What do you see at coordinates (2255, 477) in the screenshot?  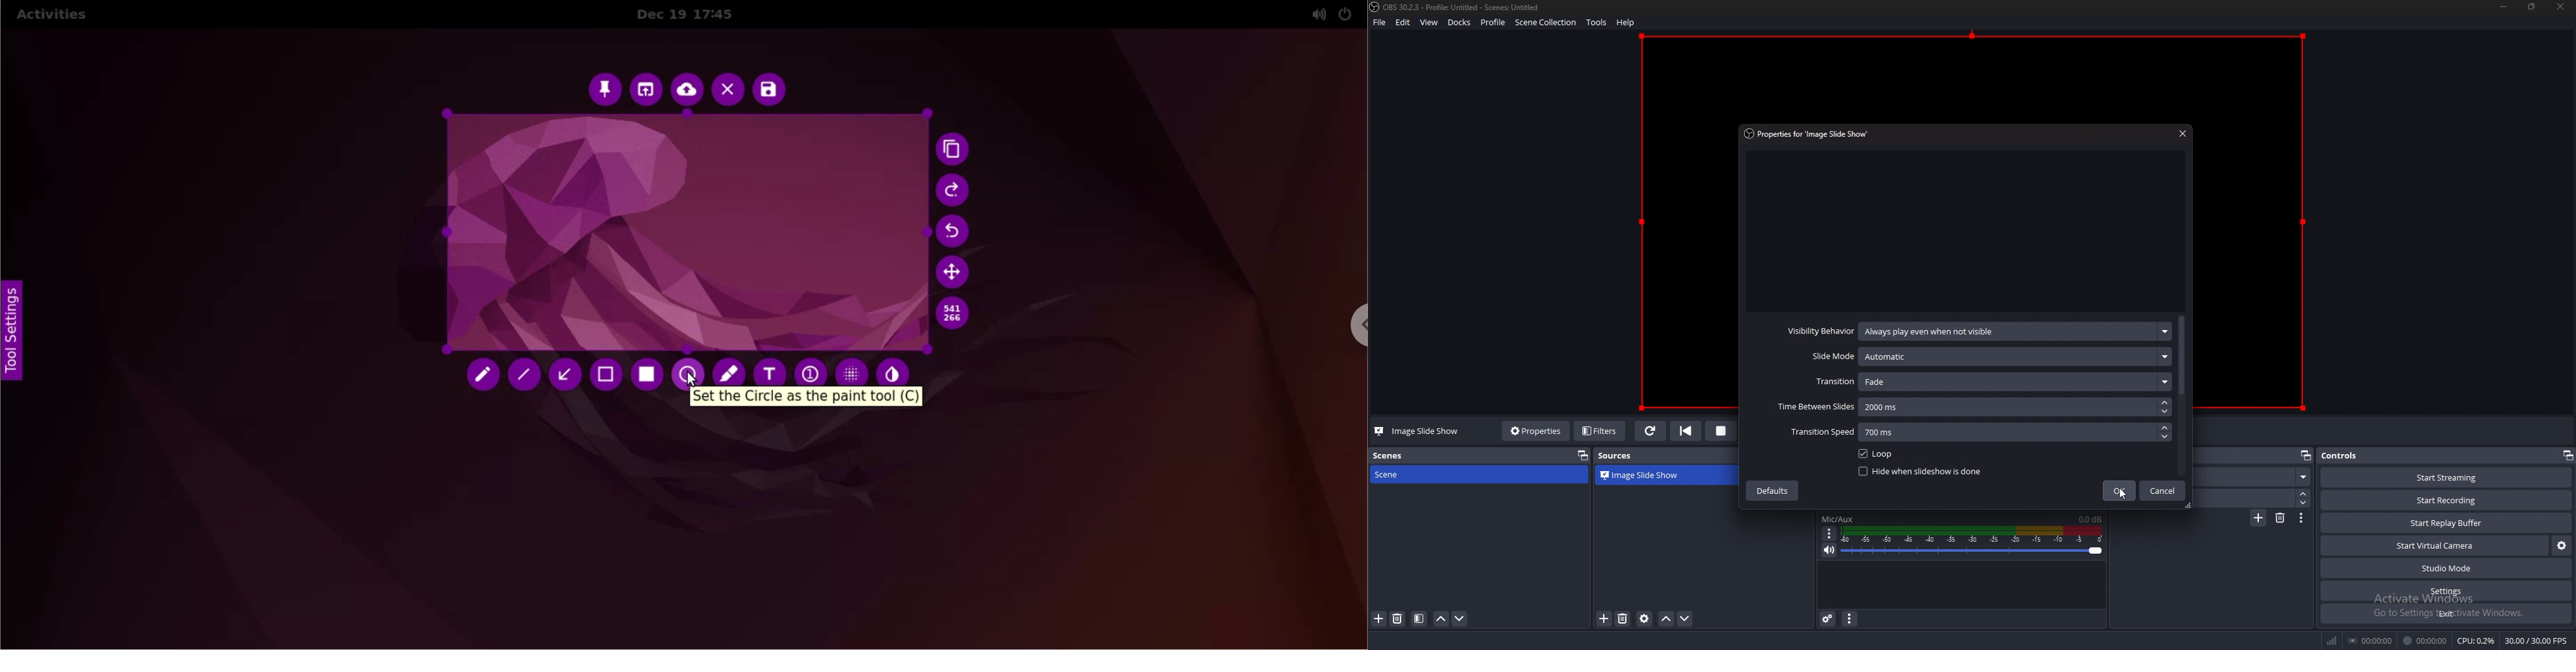 I see `fade` at bounding box center [2255, 477].